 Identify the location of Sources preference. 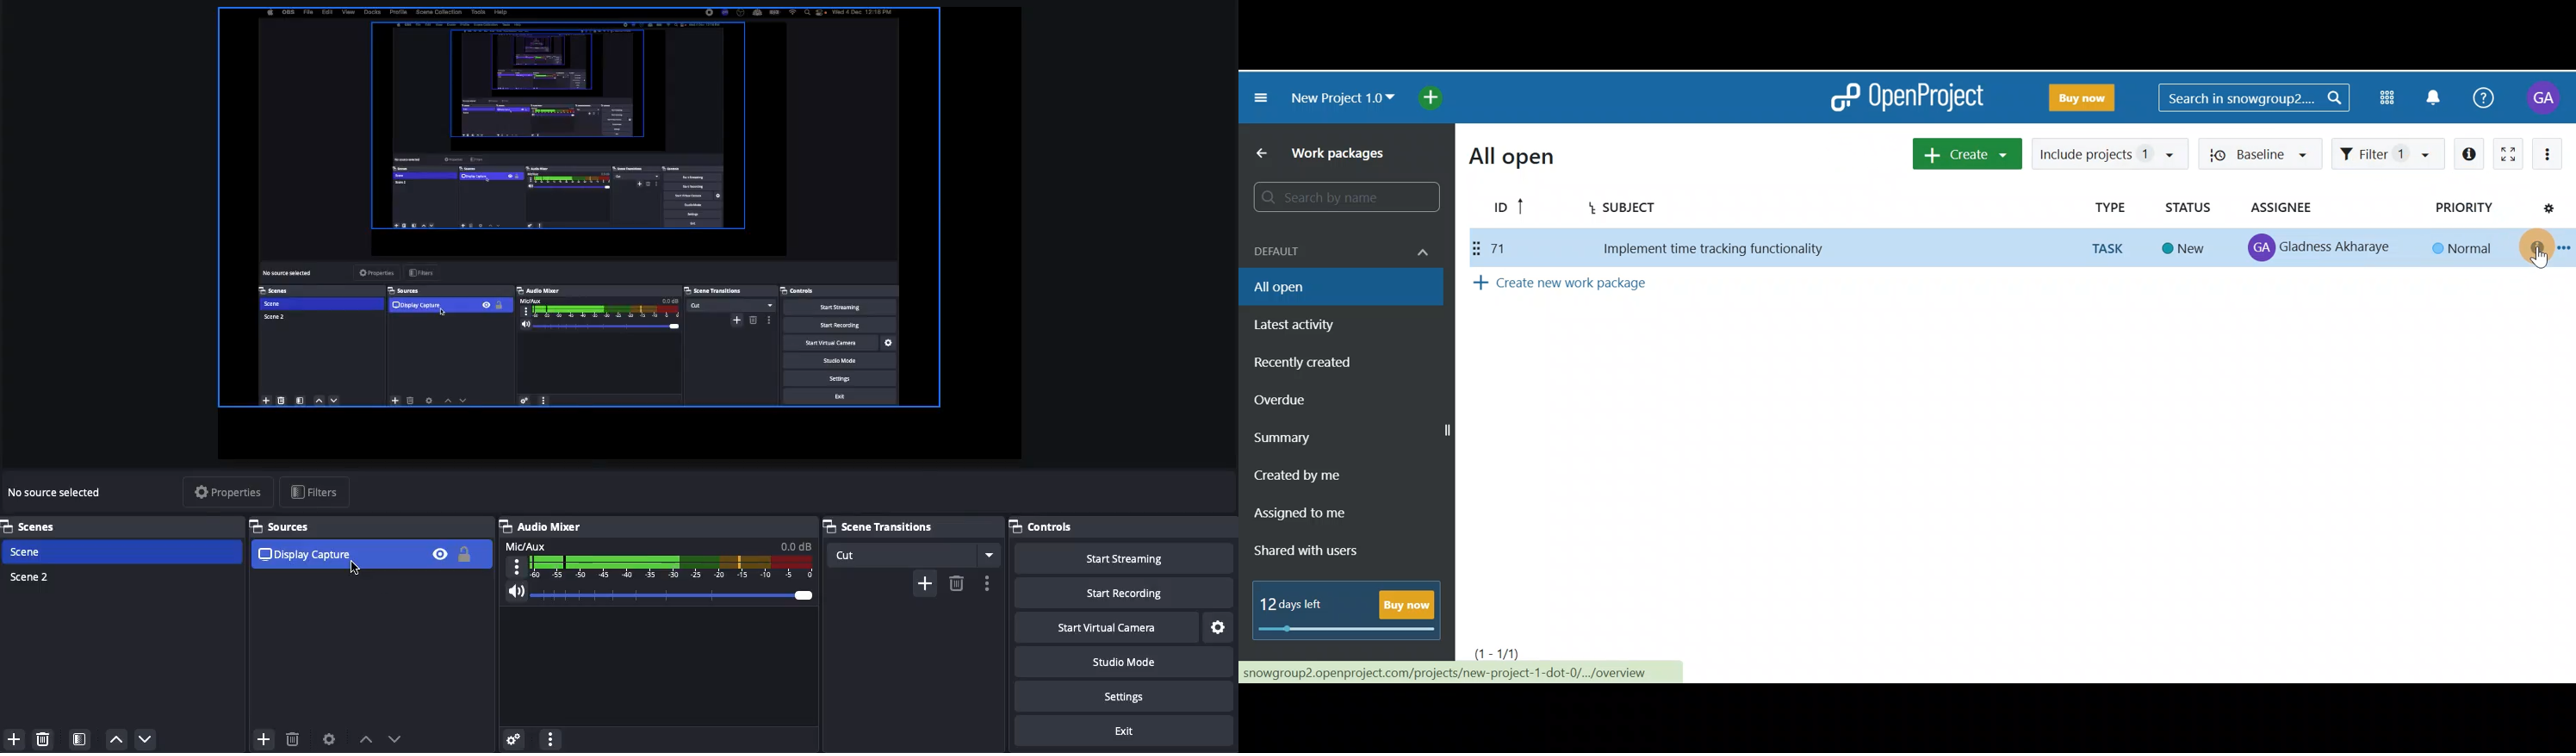
(330, 736).